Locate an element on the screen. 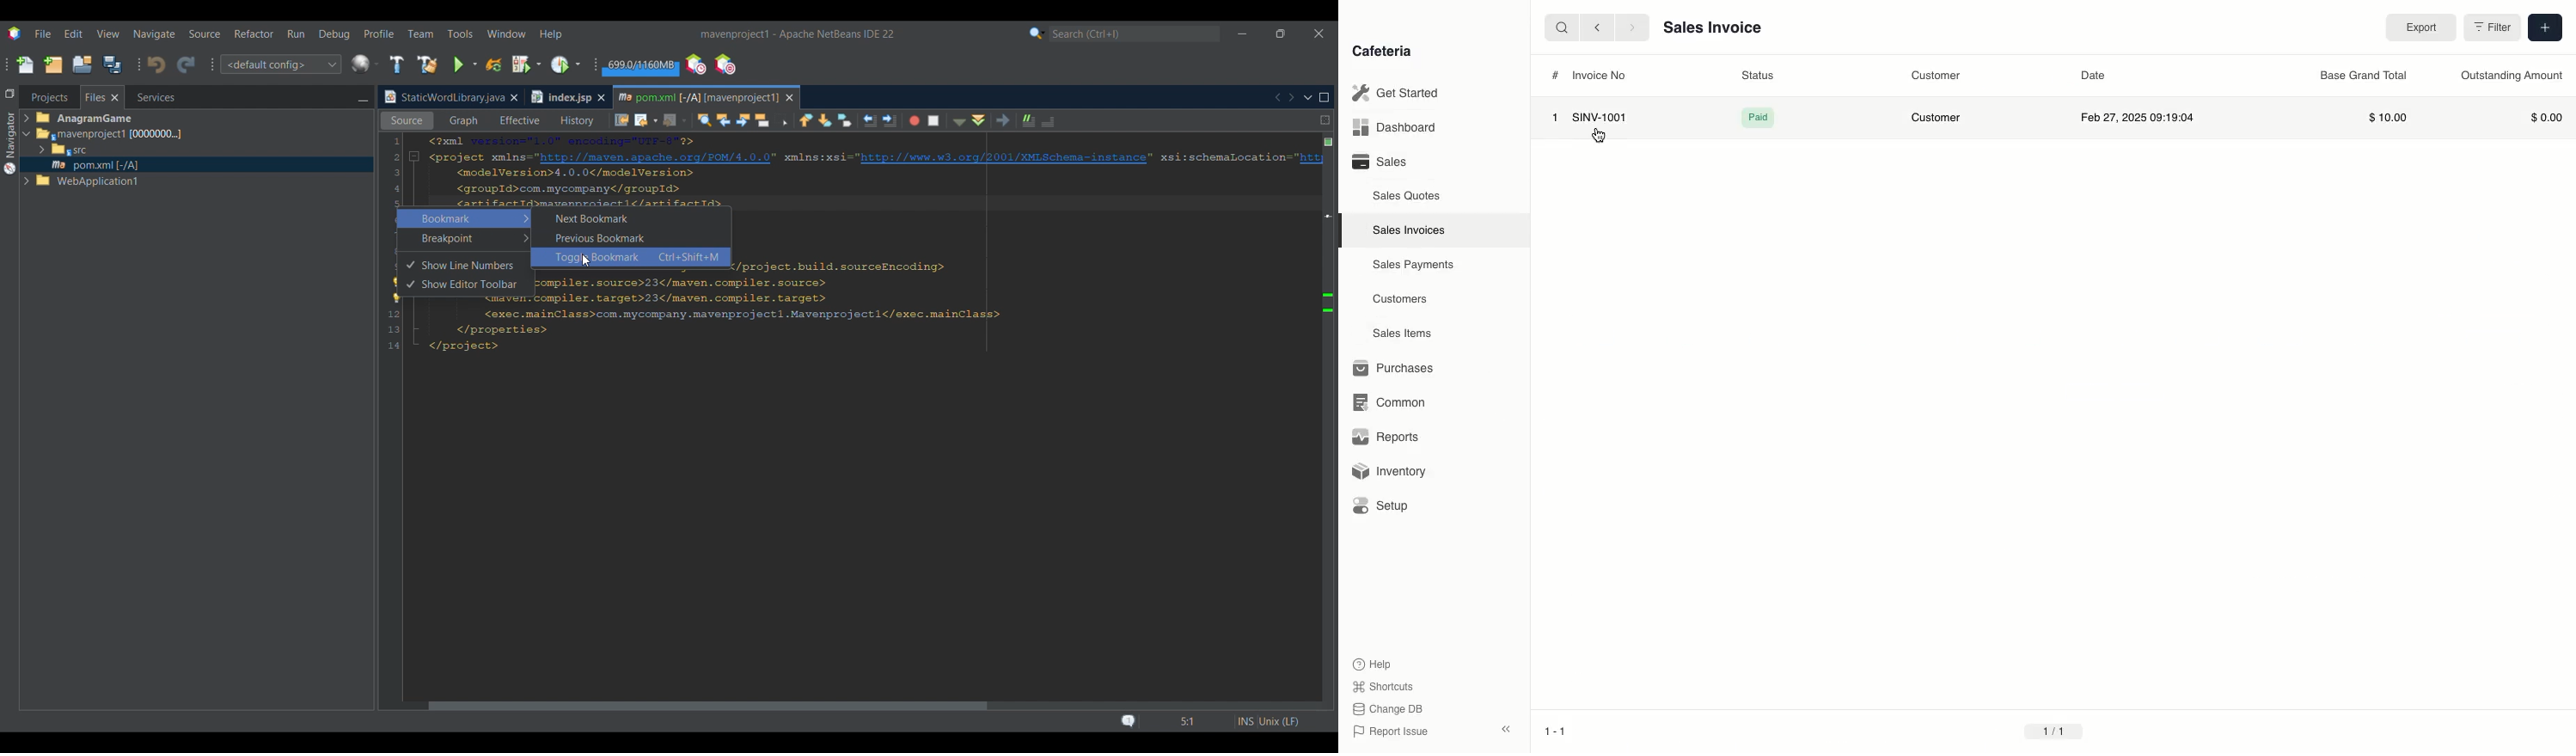 Image resolution: width=2576 pixels, height=756 pixels. # is located at coordinates (1552, 75).